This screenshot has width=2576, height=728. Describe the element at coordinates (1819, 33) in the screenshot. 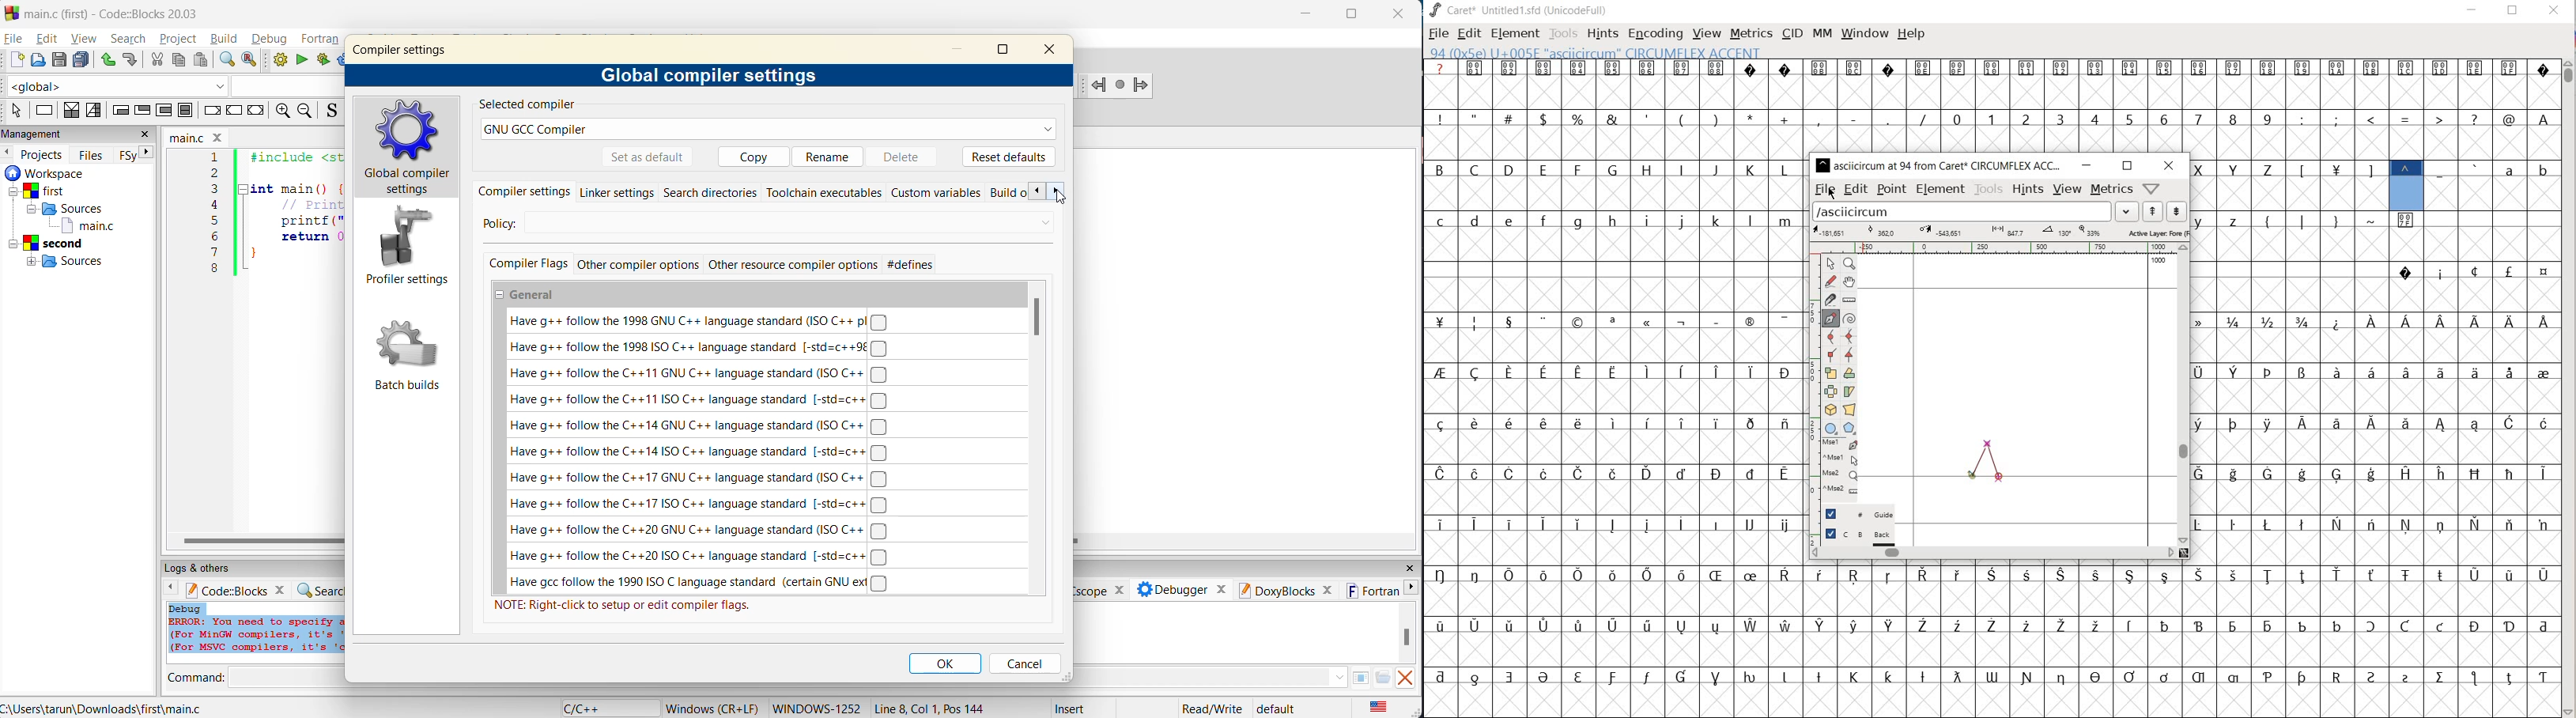

I see `MM` at that location.